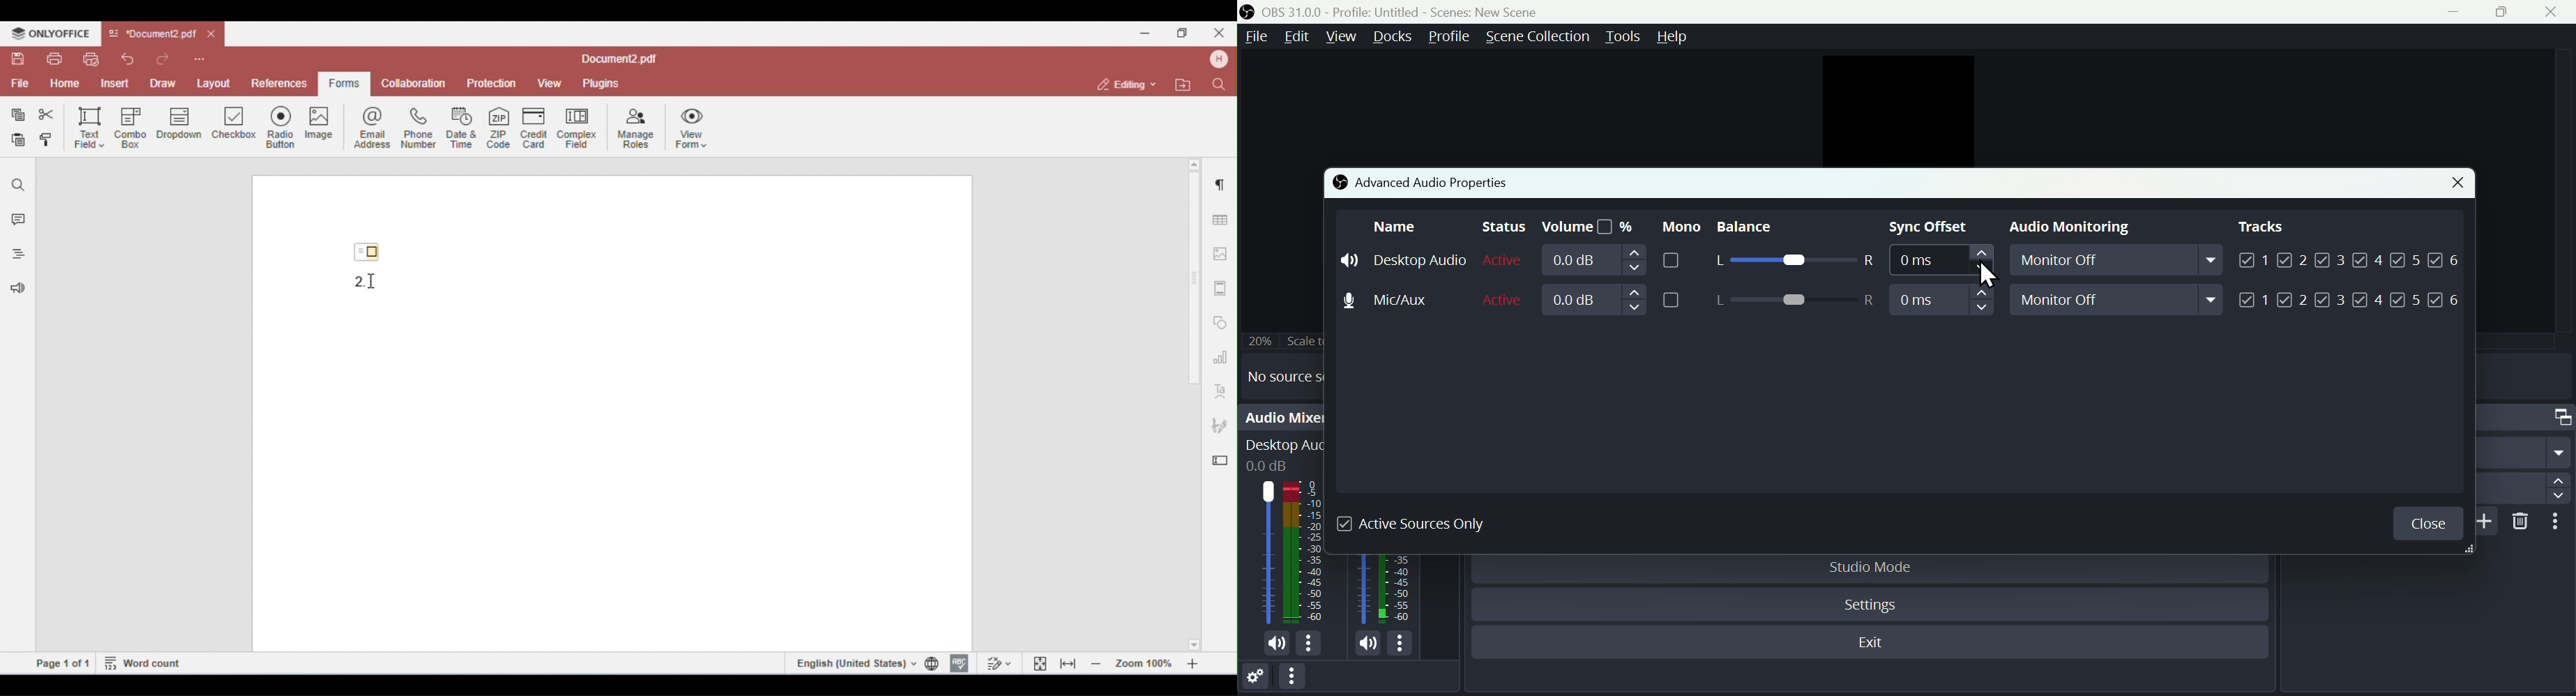 The image size is (2576, 700). What do you see at coordinates (1679, 226) in the screenshot?
I see `Mono` at bounding box center [1679, 226].